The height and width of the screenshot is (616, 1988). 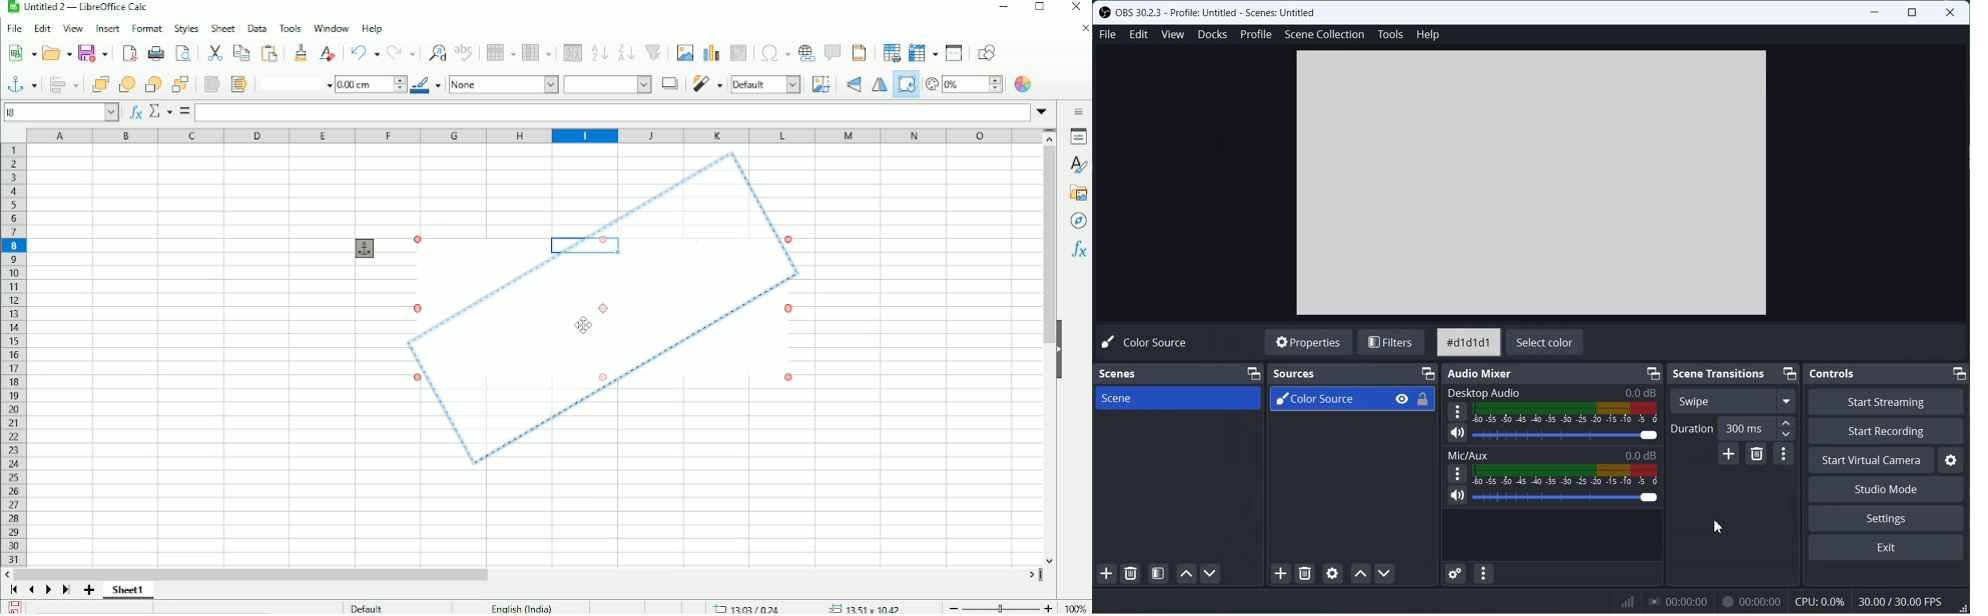 What do you see at coordinates (1218, 12) in the screenshot?
I see `OBS 30.2.3 - Profile: Untitled - Scenes: Untitled` at bounding box center [1218, 12].